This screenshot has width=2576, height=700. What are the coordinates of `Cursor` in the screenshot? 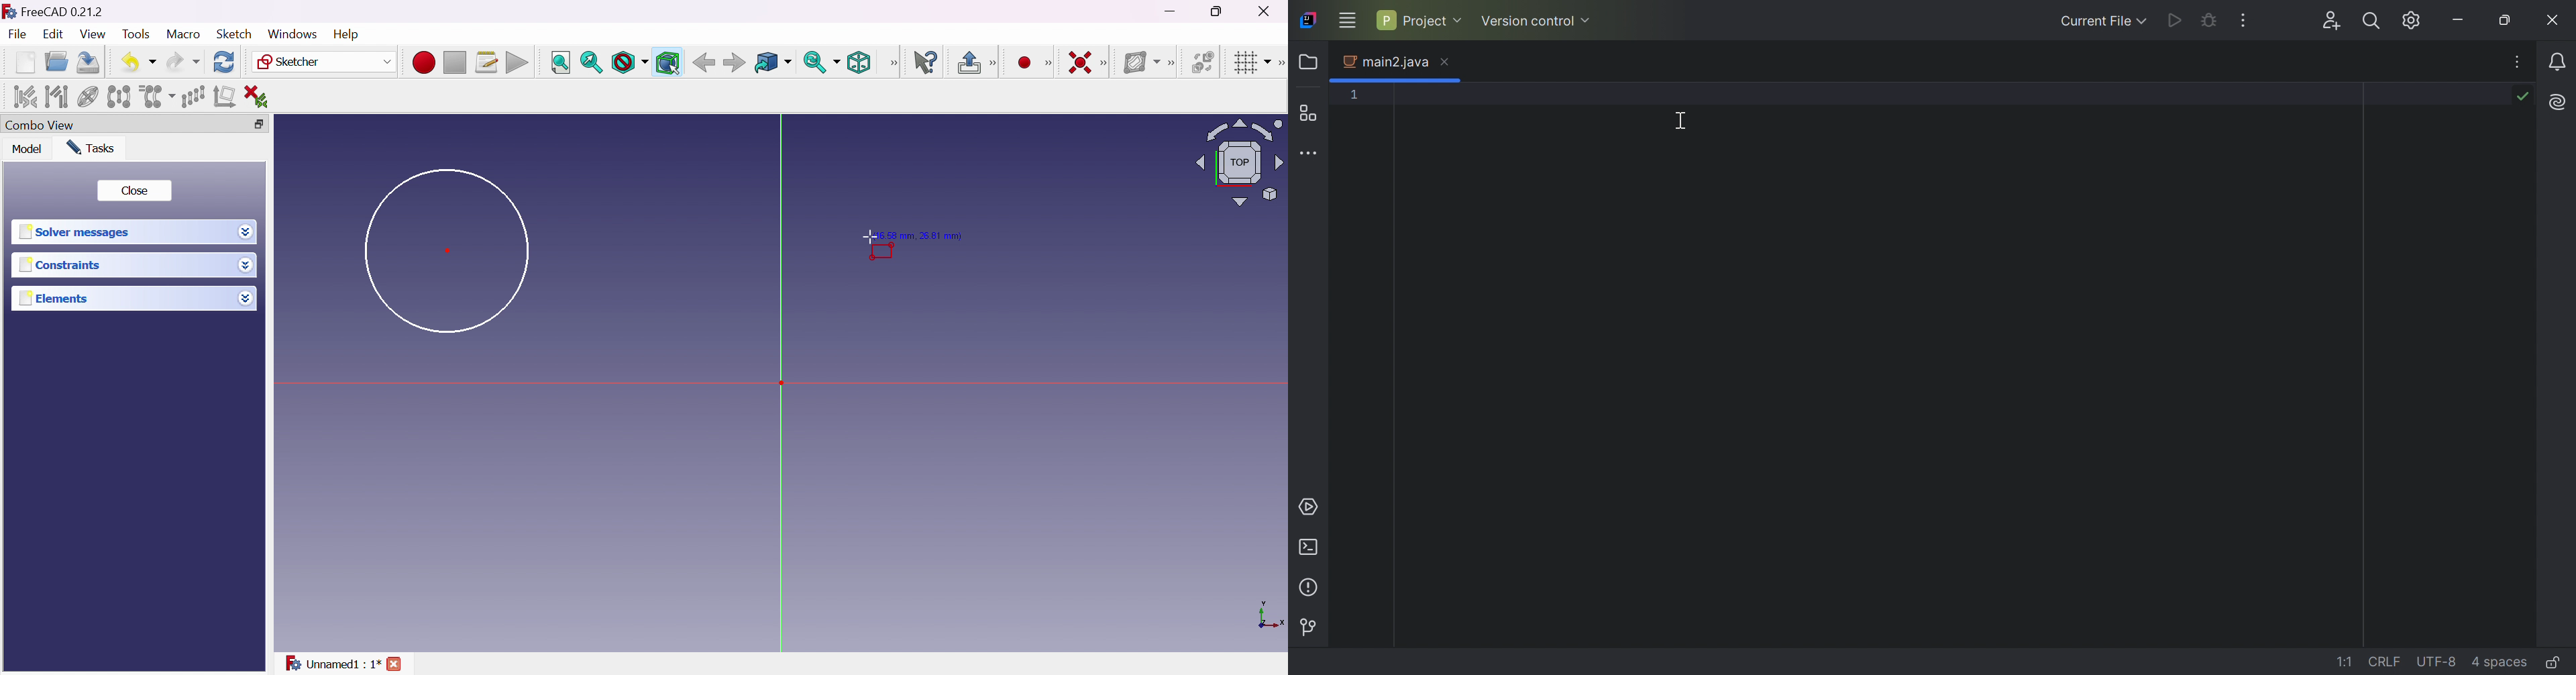 It's located at (880, 244).